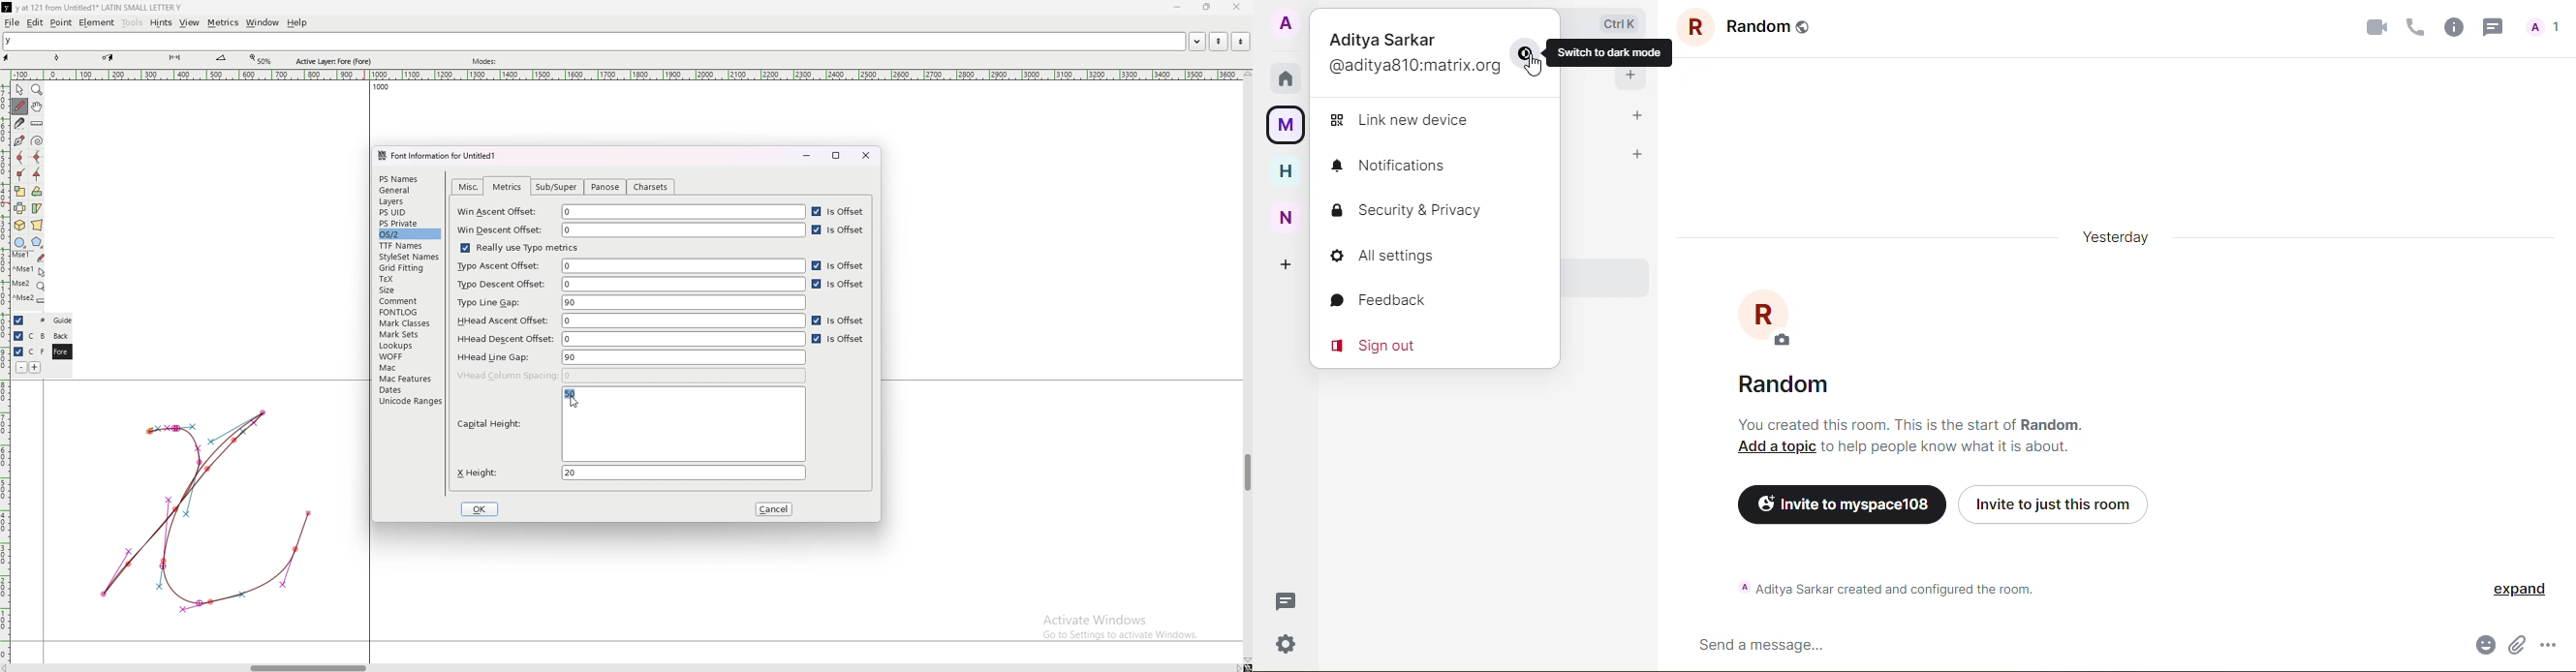  What do you see at coordinates (2491, 24) in the screenshot?
I see `threads` at bounding box center [2491, 24].